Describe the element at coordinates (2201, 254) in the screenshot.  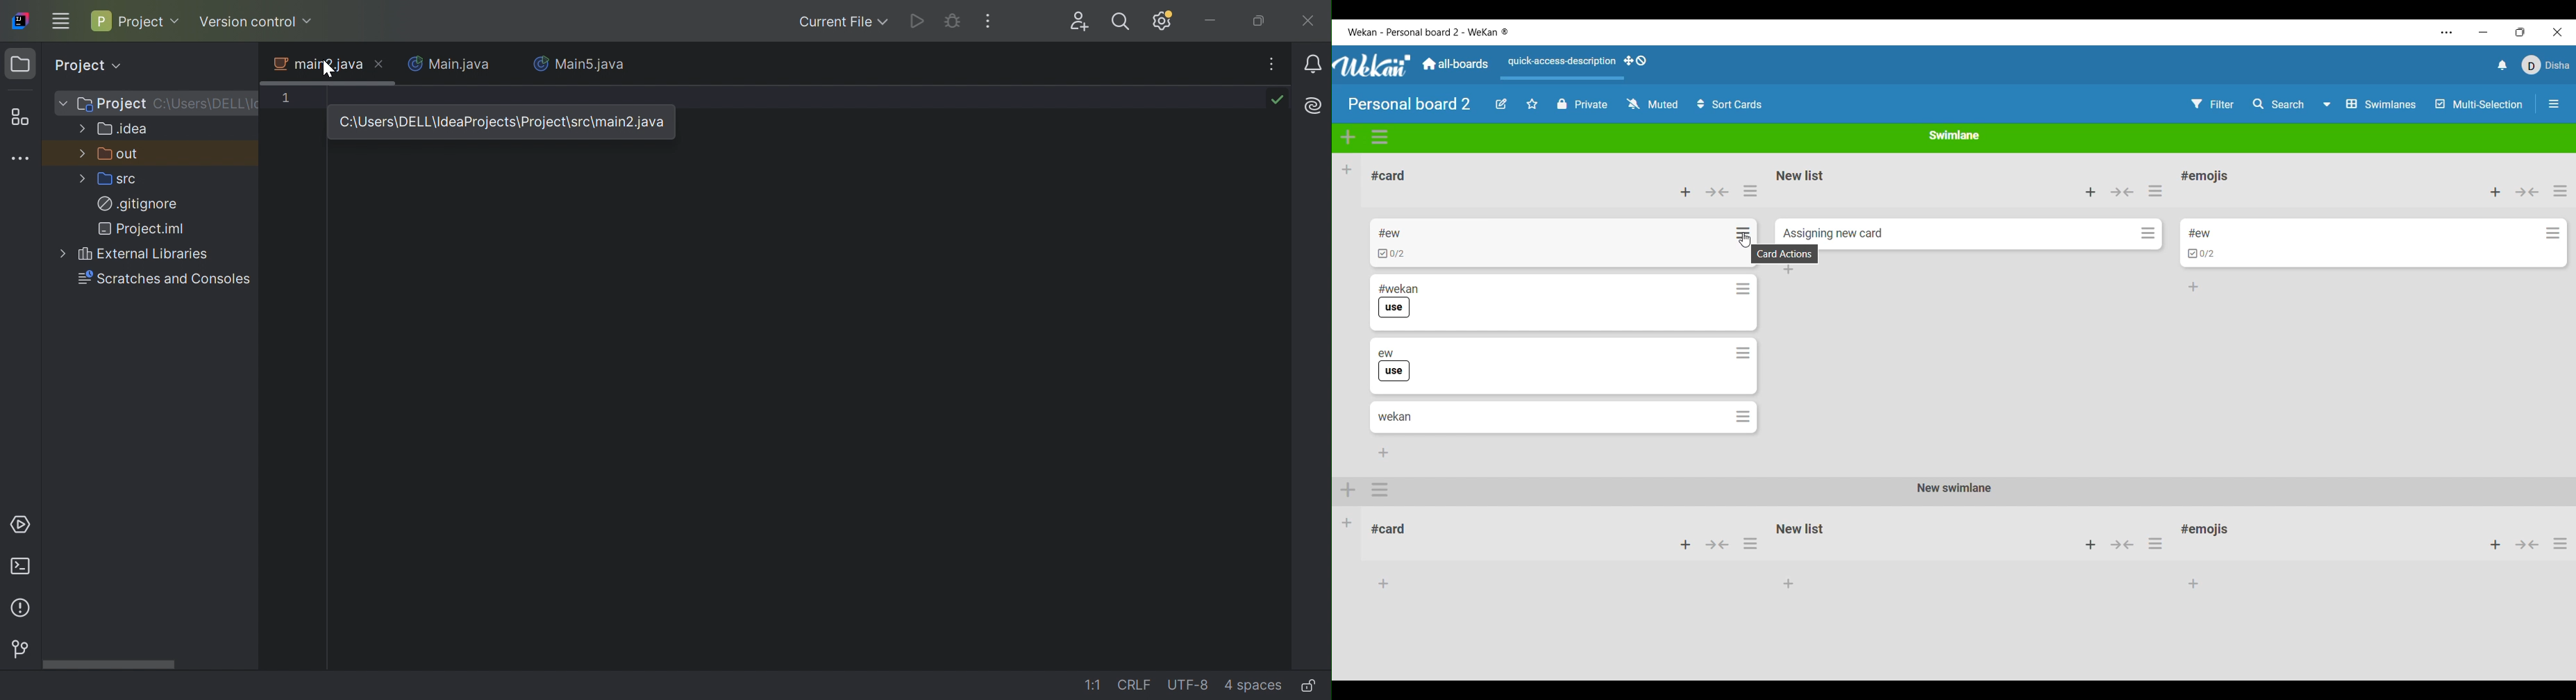
I see `Indicates card has cheklist` at that location.